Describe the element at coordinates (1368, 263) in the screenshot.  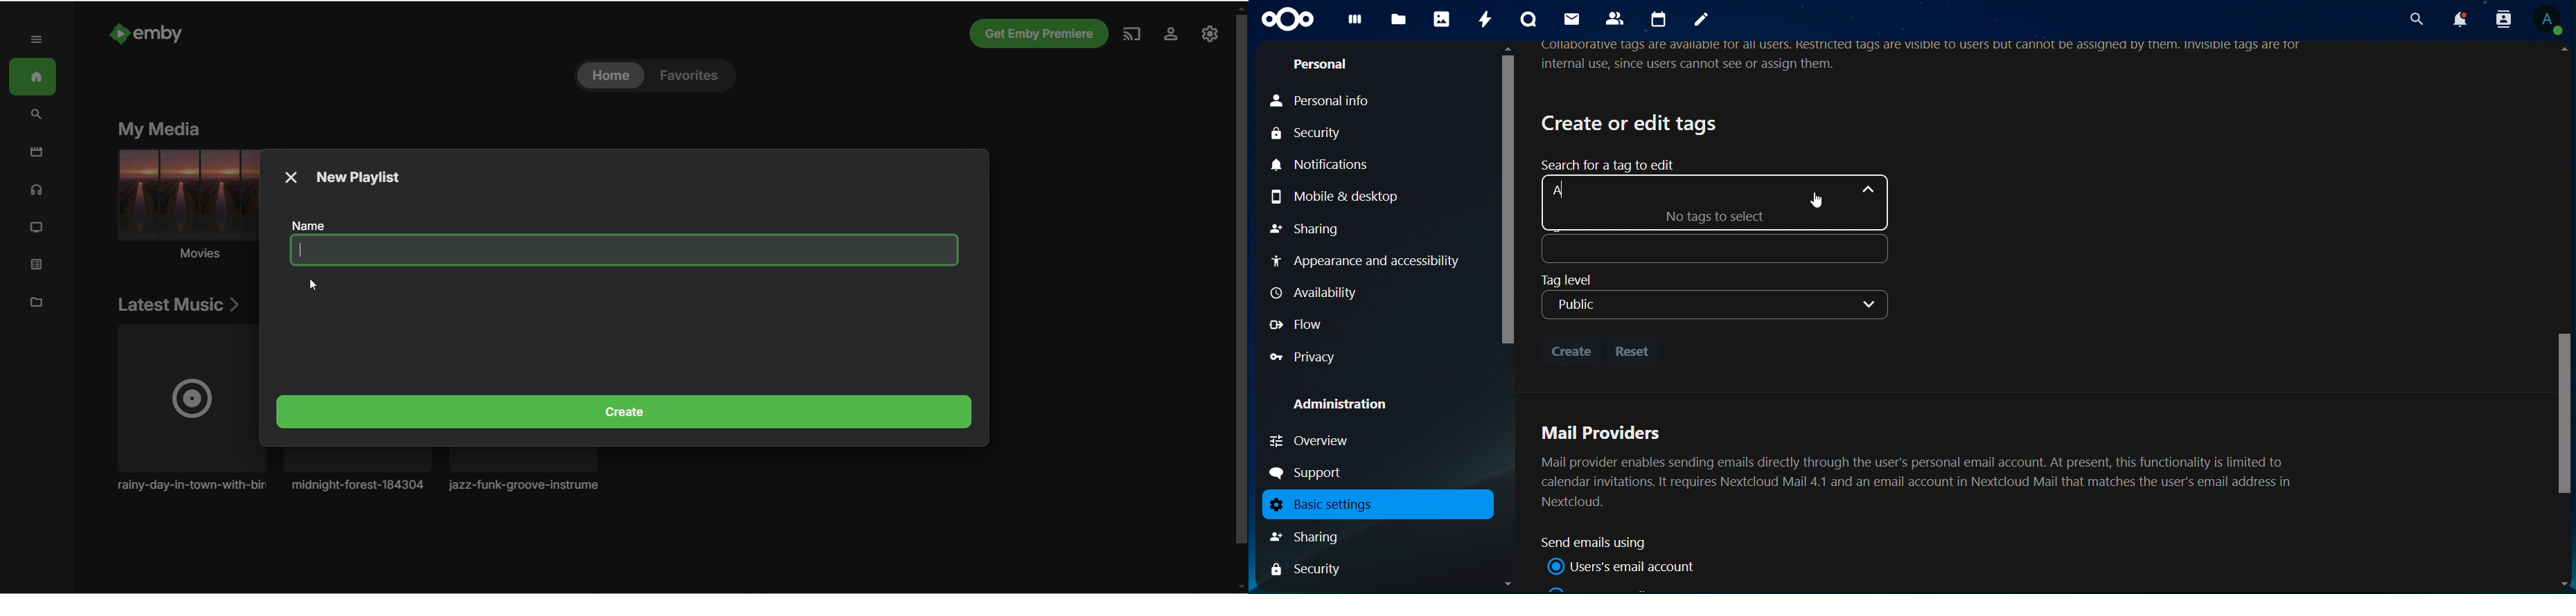
I see `appearance and accessibility` at that location.